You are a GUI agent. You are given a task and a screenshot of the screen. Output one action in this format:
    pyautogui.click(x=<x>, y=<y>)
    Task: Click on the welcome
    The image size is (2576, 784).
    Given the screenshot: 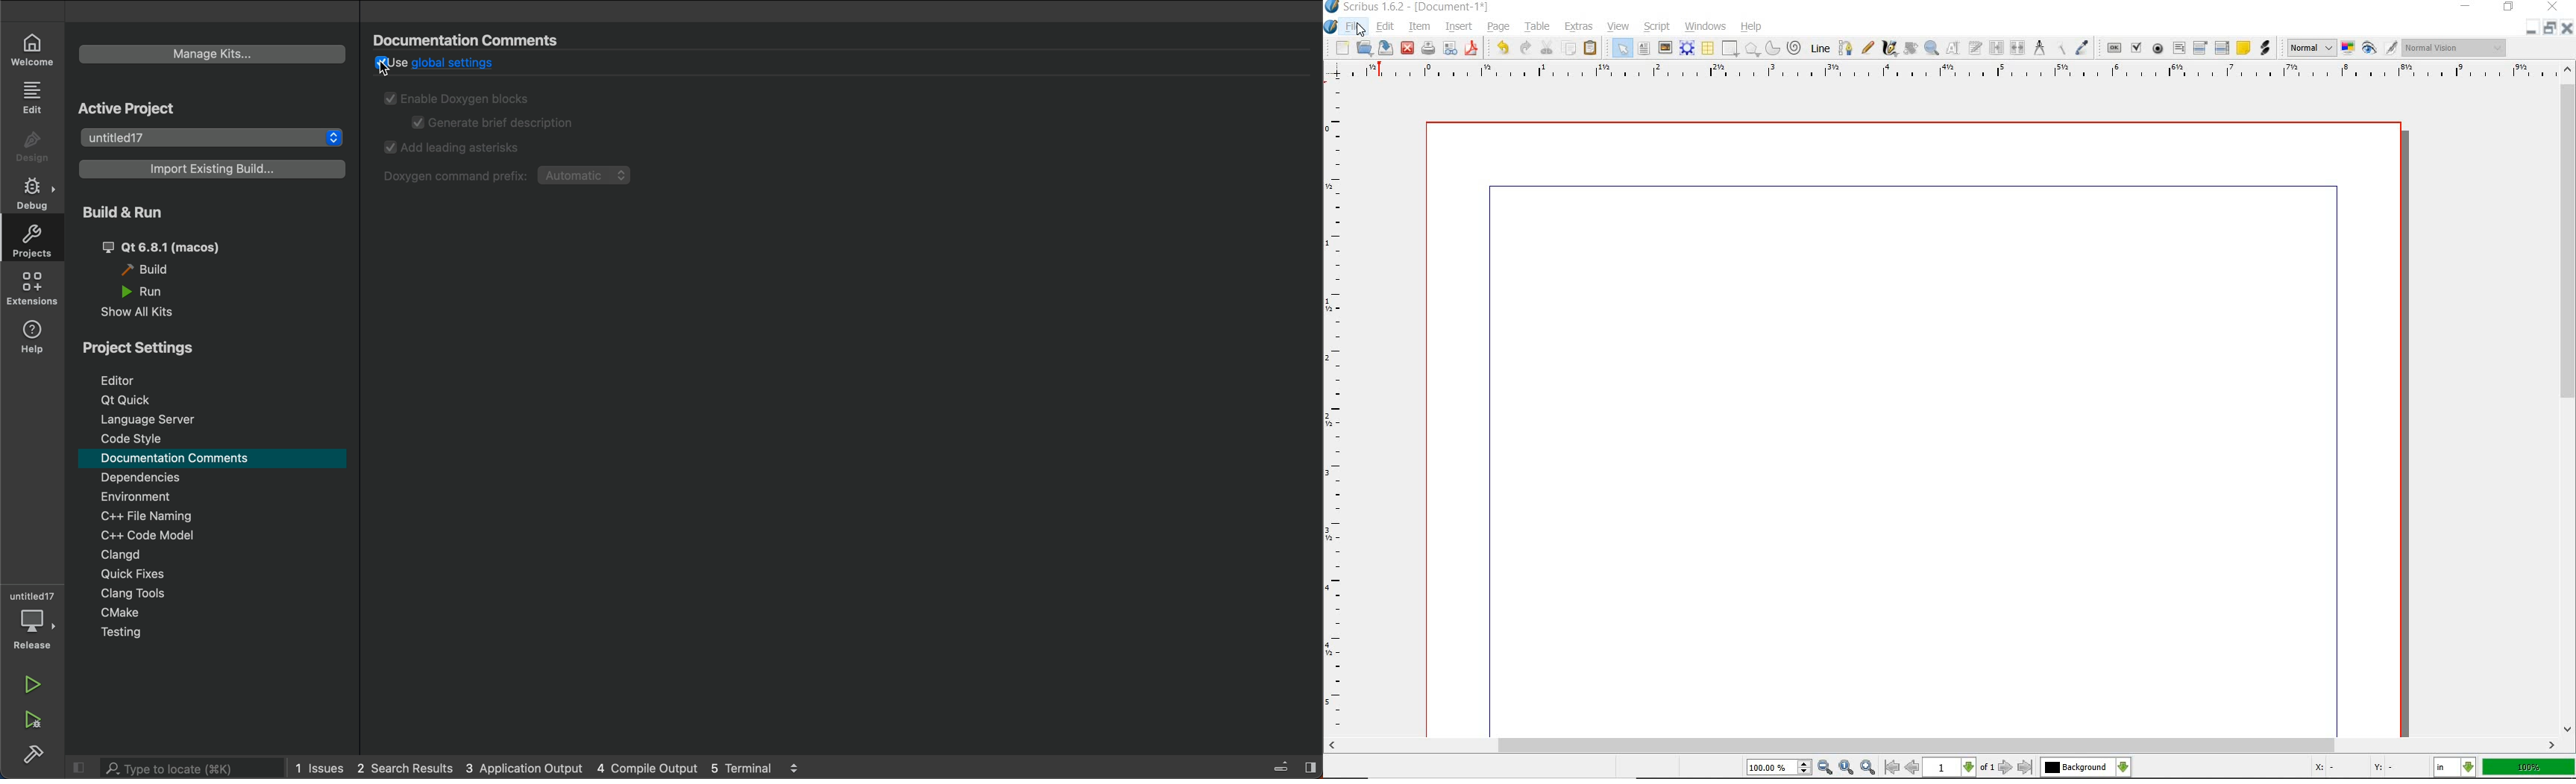 What is the action you would take?
    pyautogui.click(x=31, y=47)
    